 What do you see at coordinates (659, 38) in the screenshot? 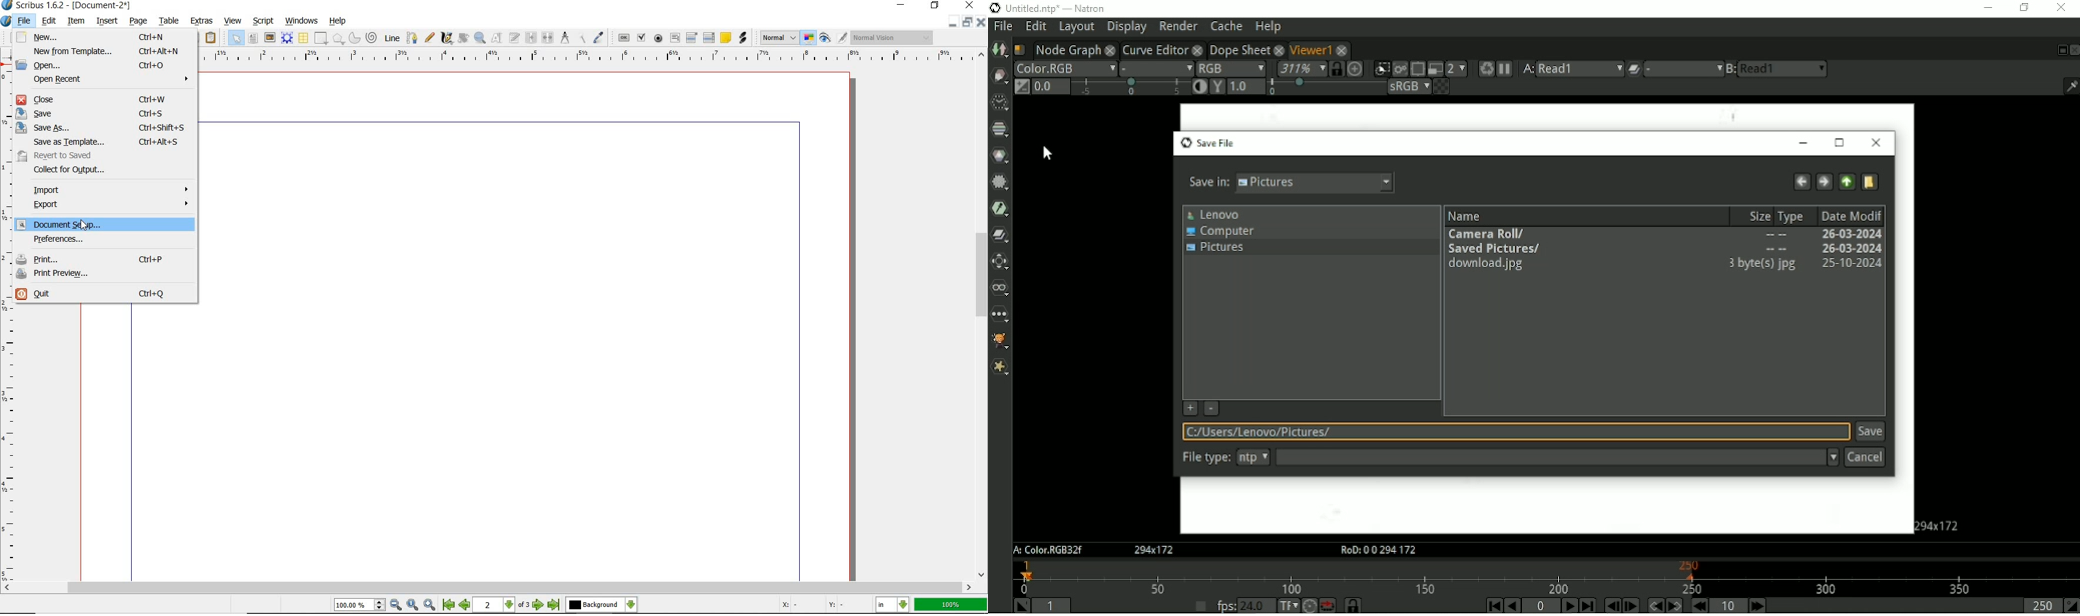
I see `pdf radio button` at bounding box center [659, 38].